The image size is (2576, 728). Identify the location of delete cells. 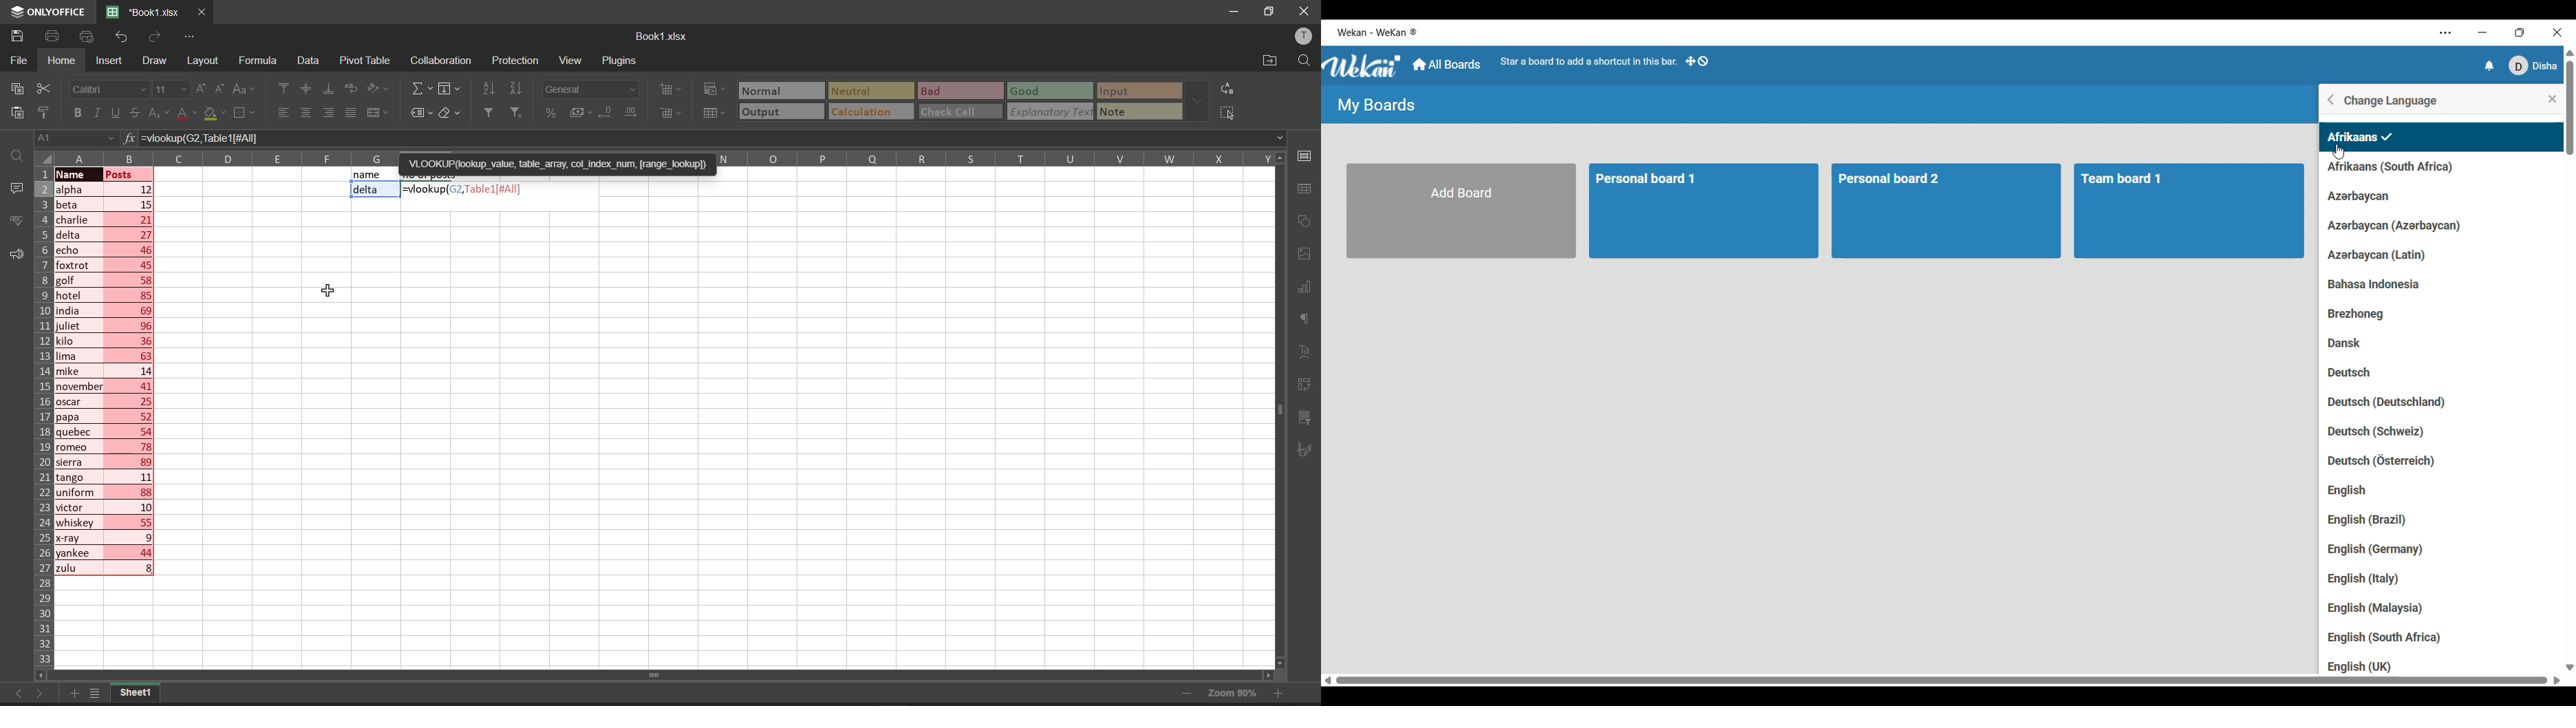
(668, 112).